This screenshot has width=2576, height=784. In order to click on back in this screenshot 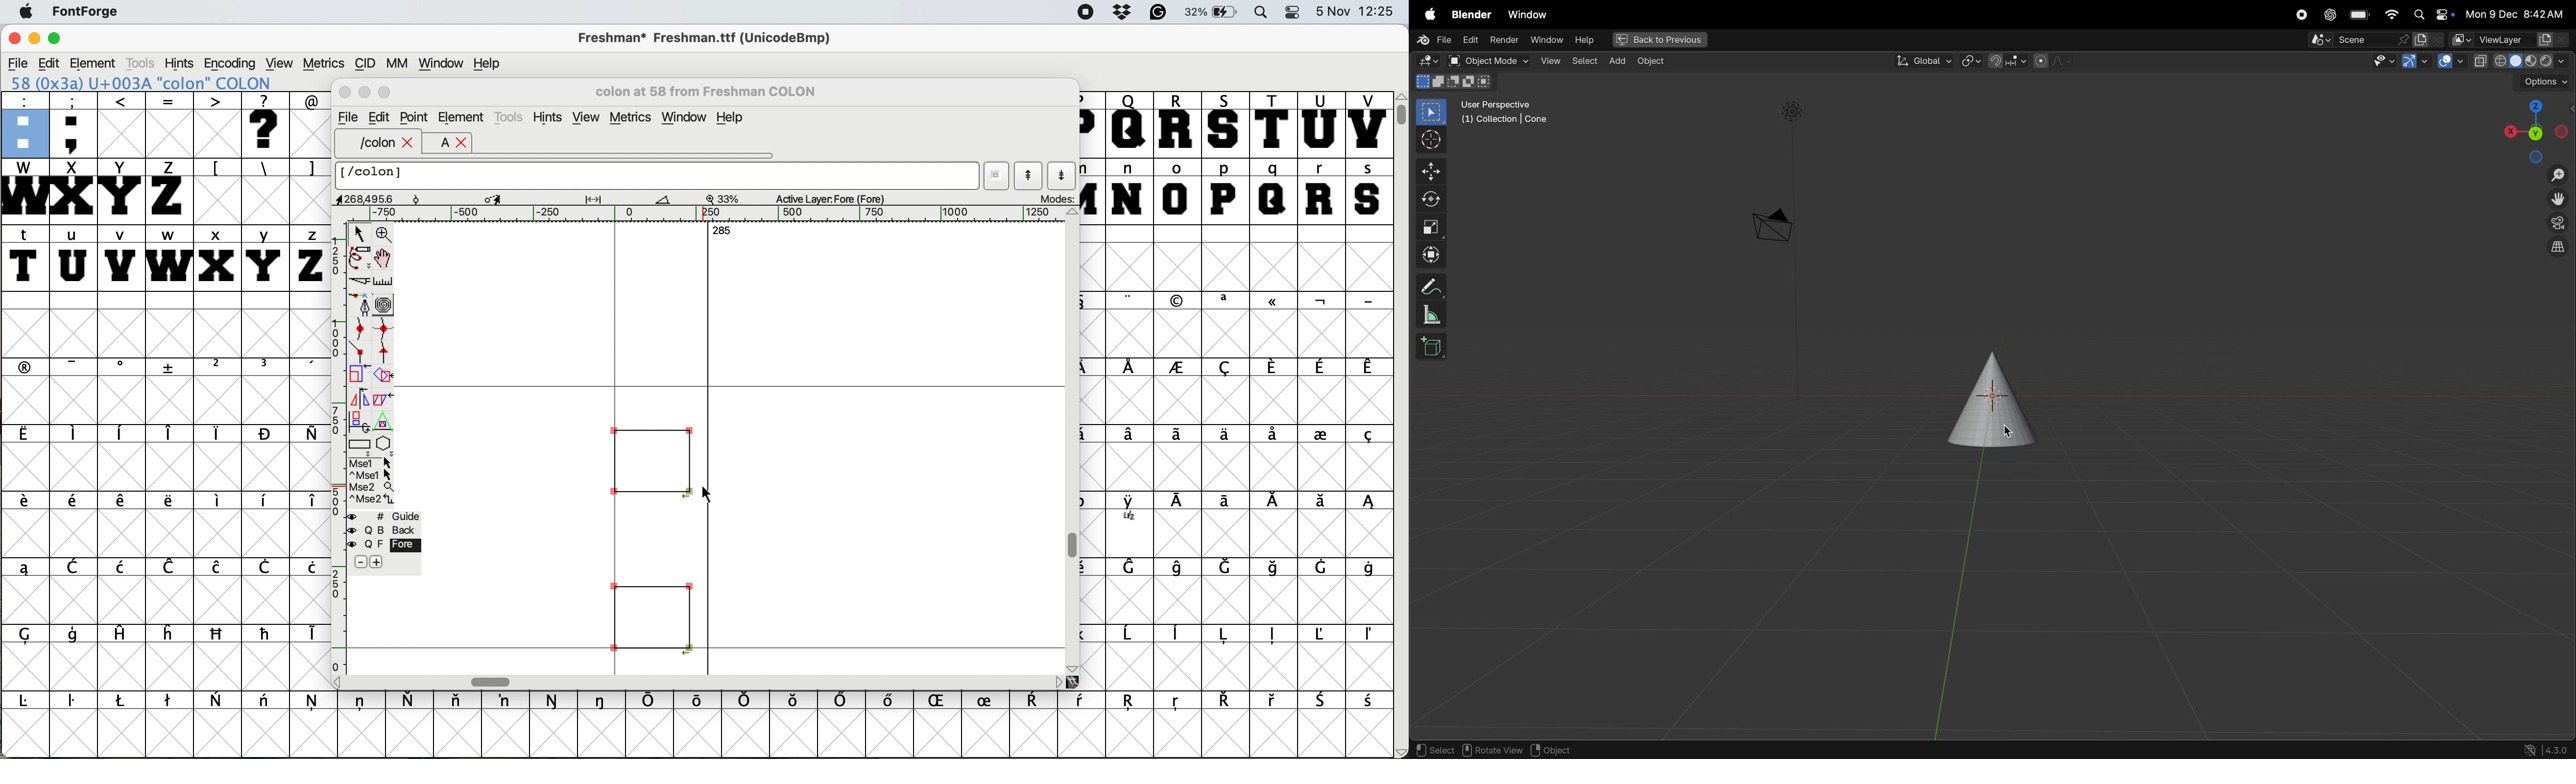, I will do `click(381, 528)`.